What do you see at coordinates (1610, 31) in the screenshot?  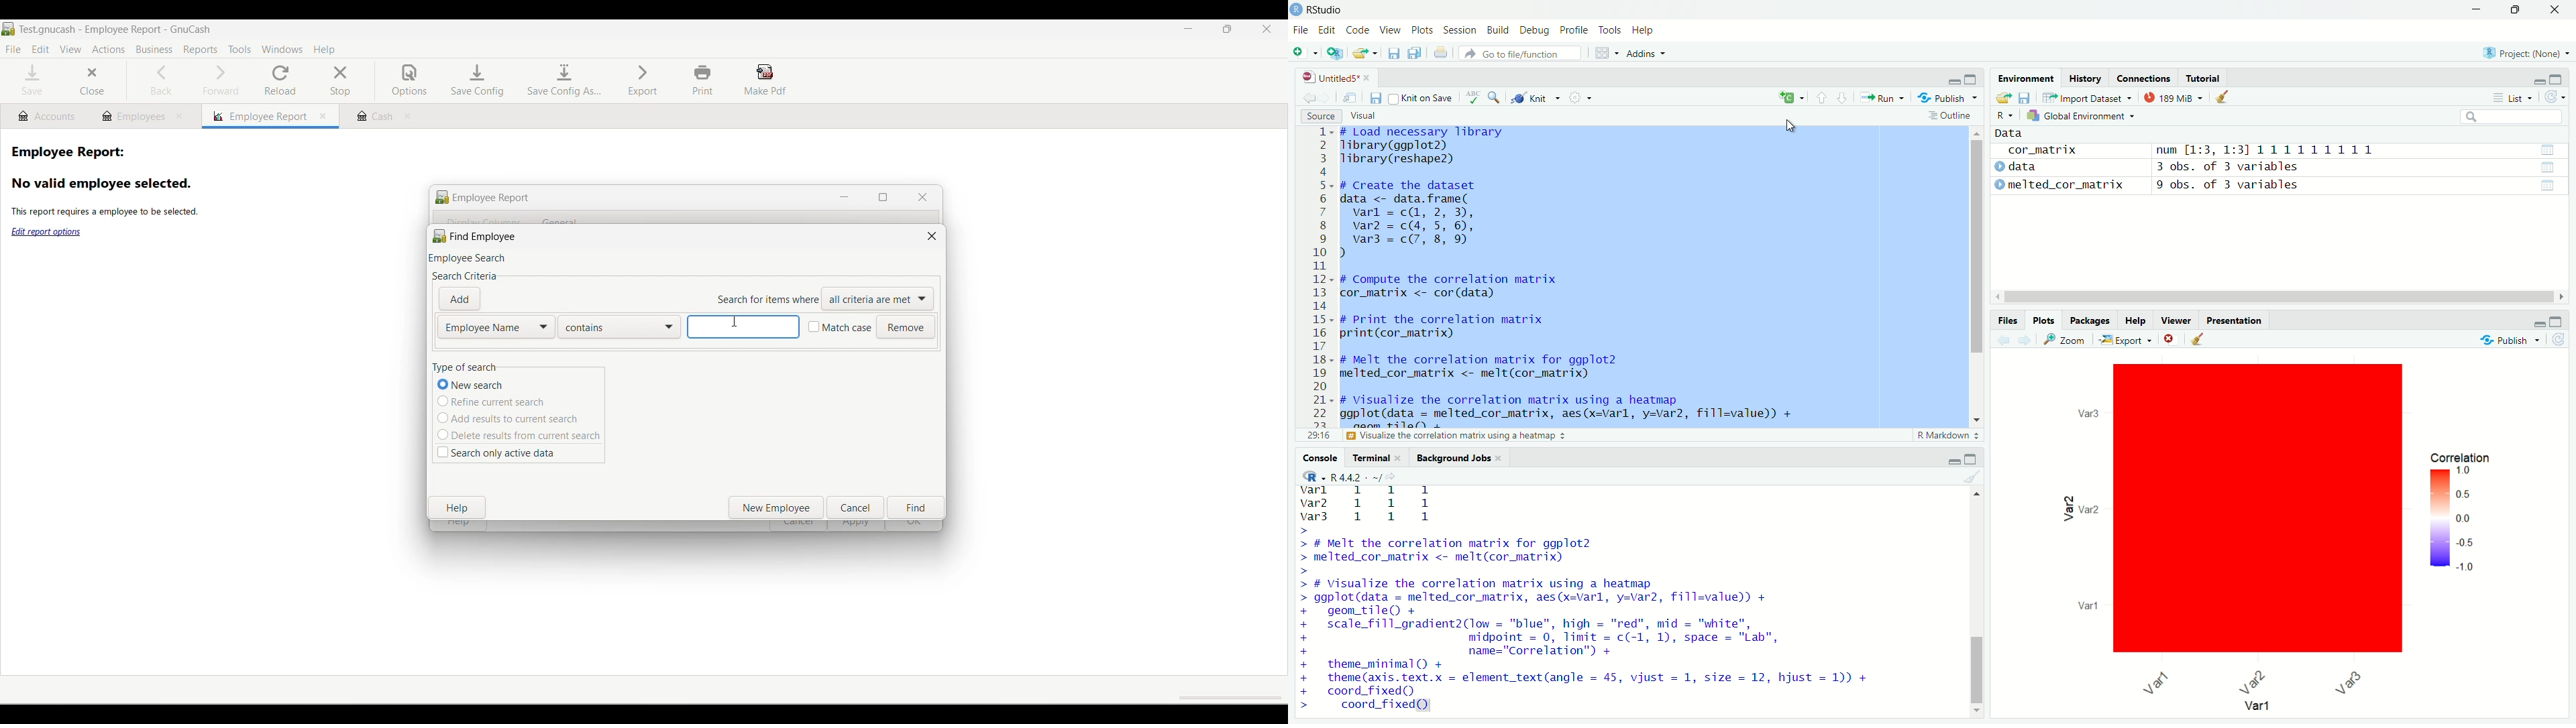 I see `tools` at bounding box center [1610, 31].